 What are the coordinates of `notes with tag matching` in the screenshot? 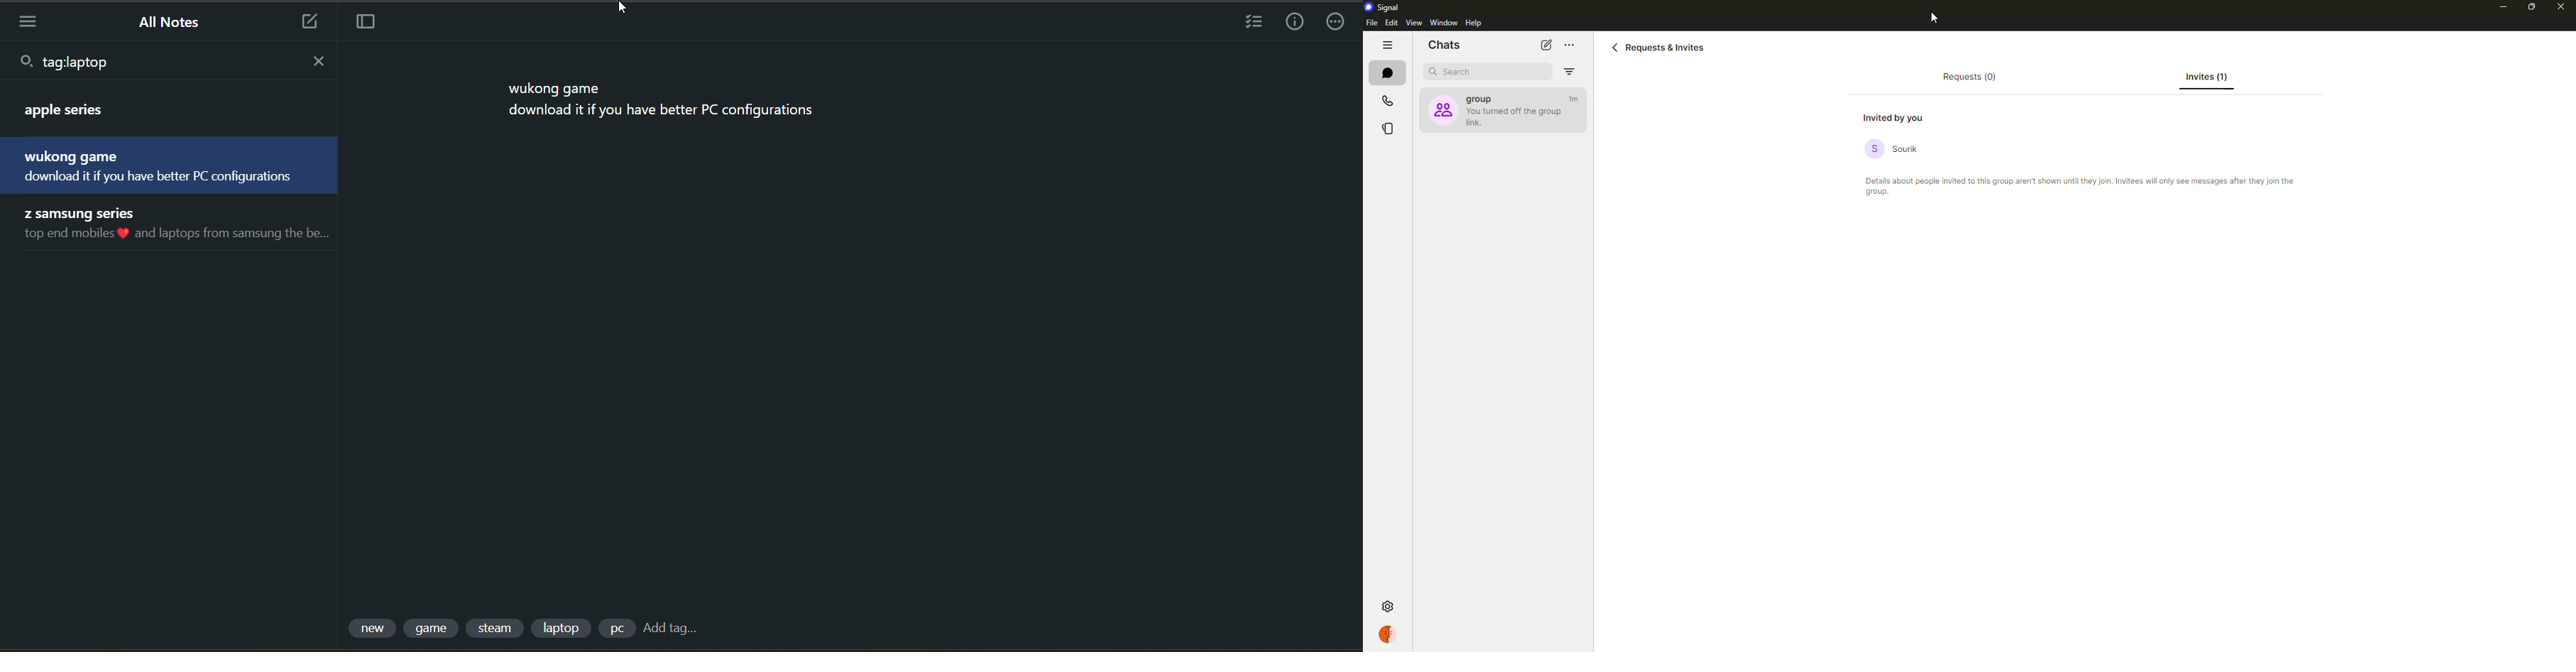 It's located at (170, 224).